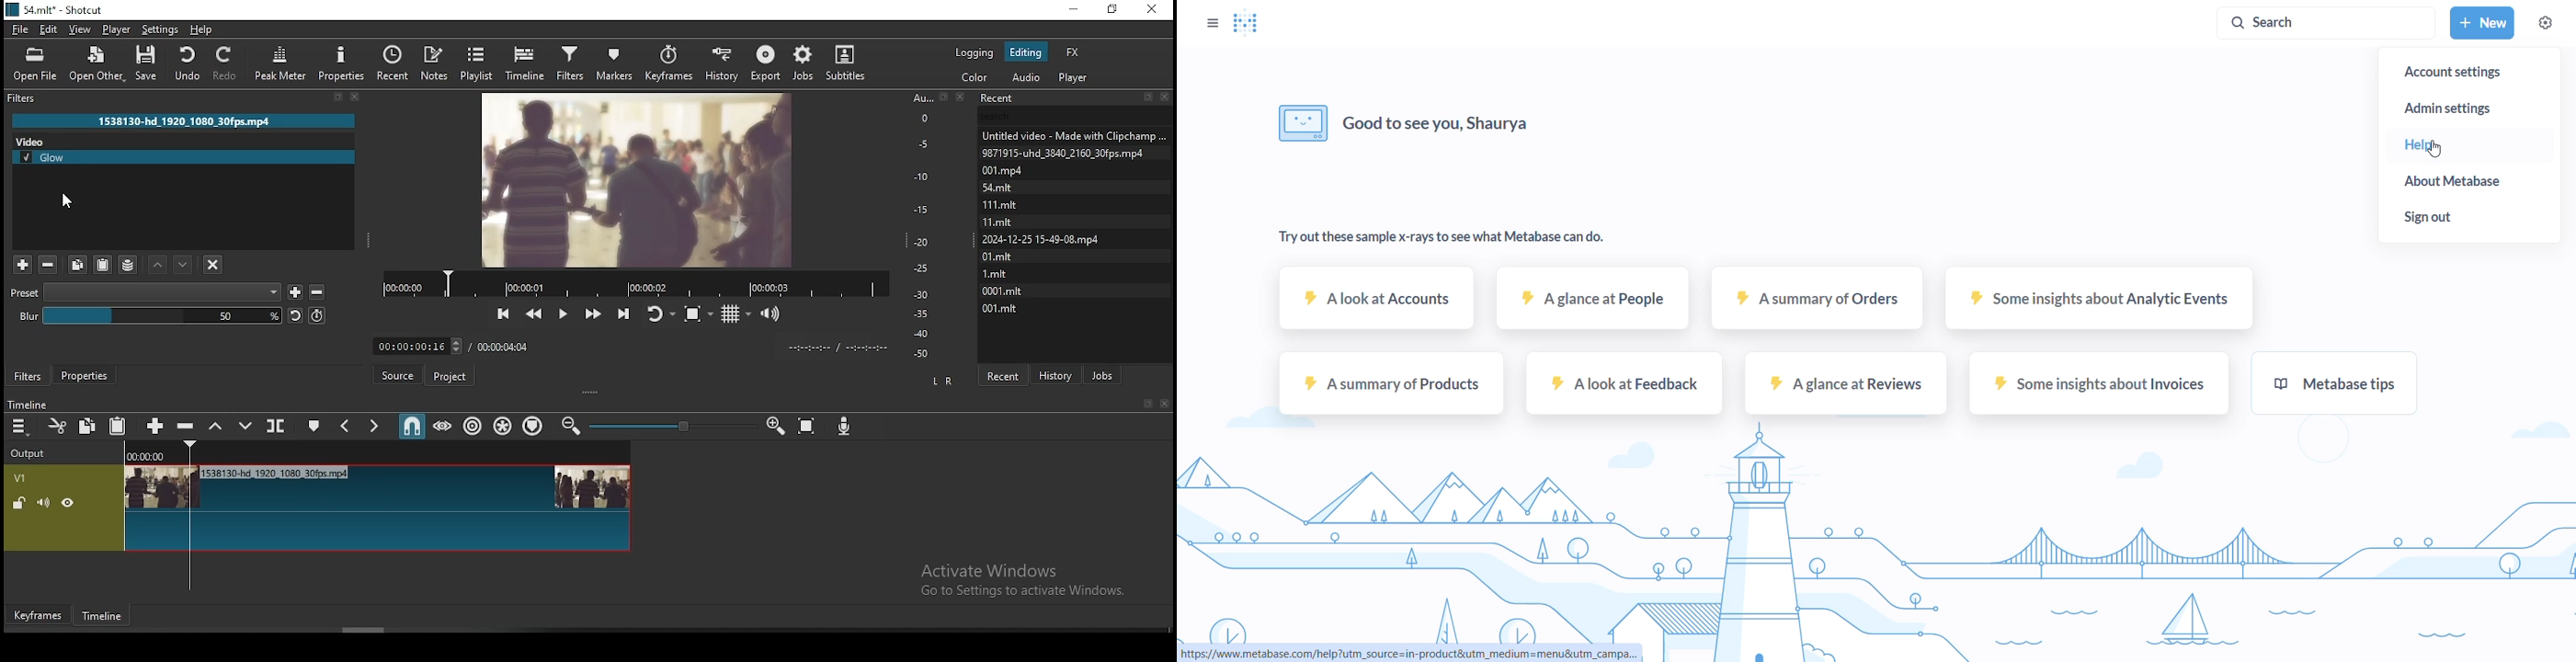 Image resolution: width=2576 pixels, height=672 pixels. I want to click on toggle grid display on the player, so click(736, 312).